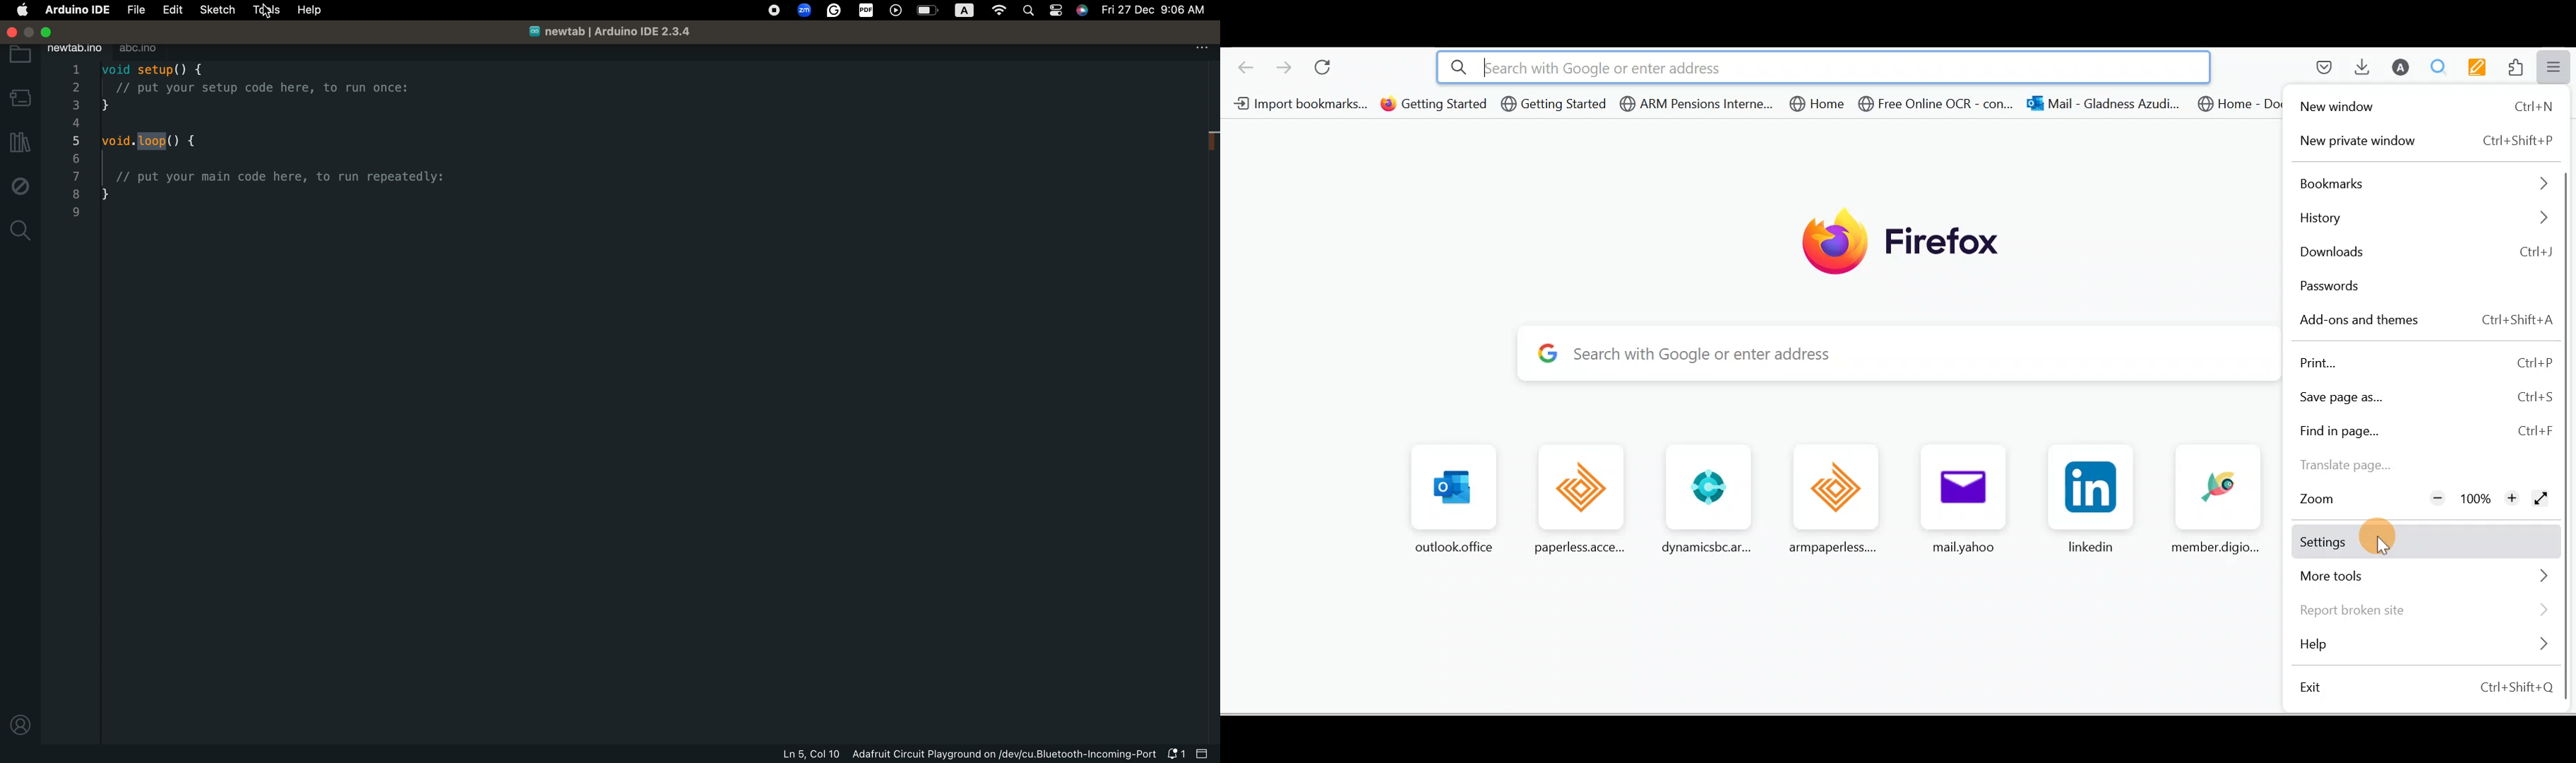  I want to click on Extensions, so click(2515, 67).